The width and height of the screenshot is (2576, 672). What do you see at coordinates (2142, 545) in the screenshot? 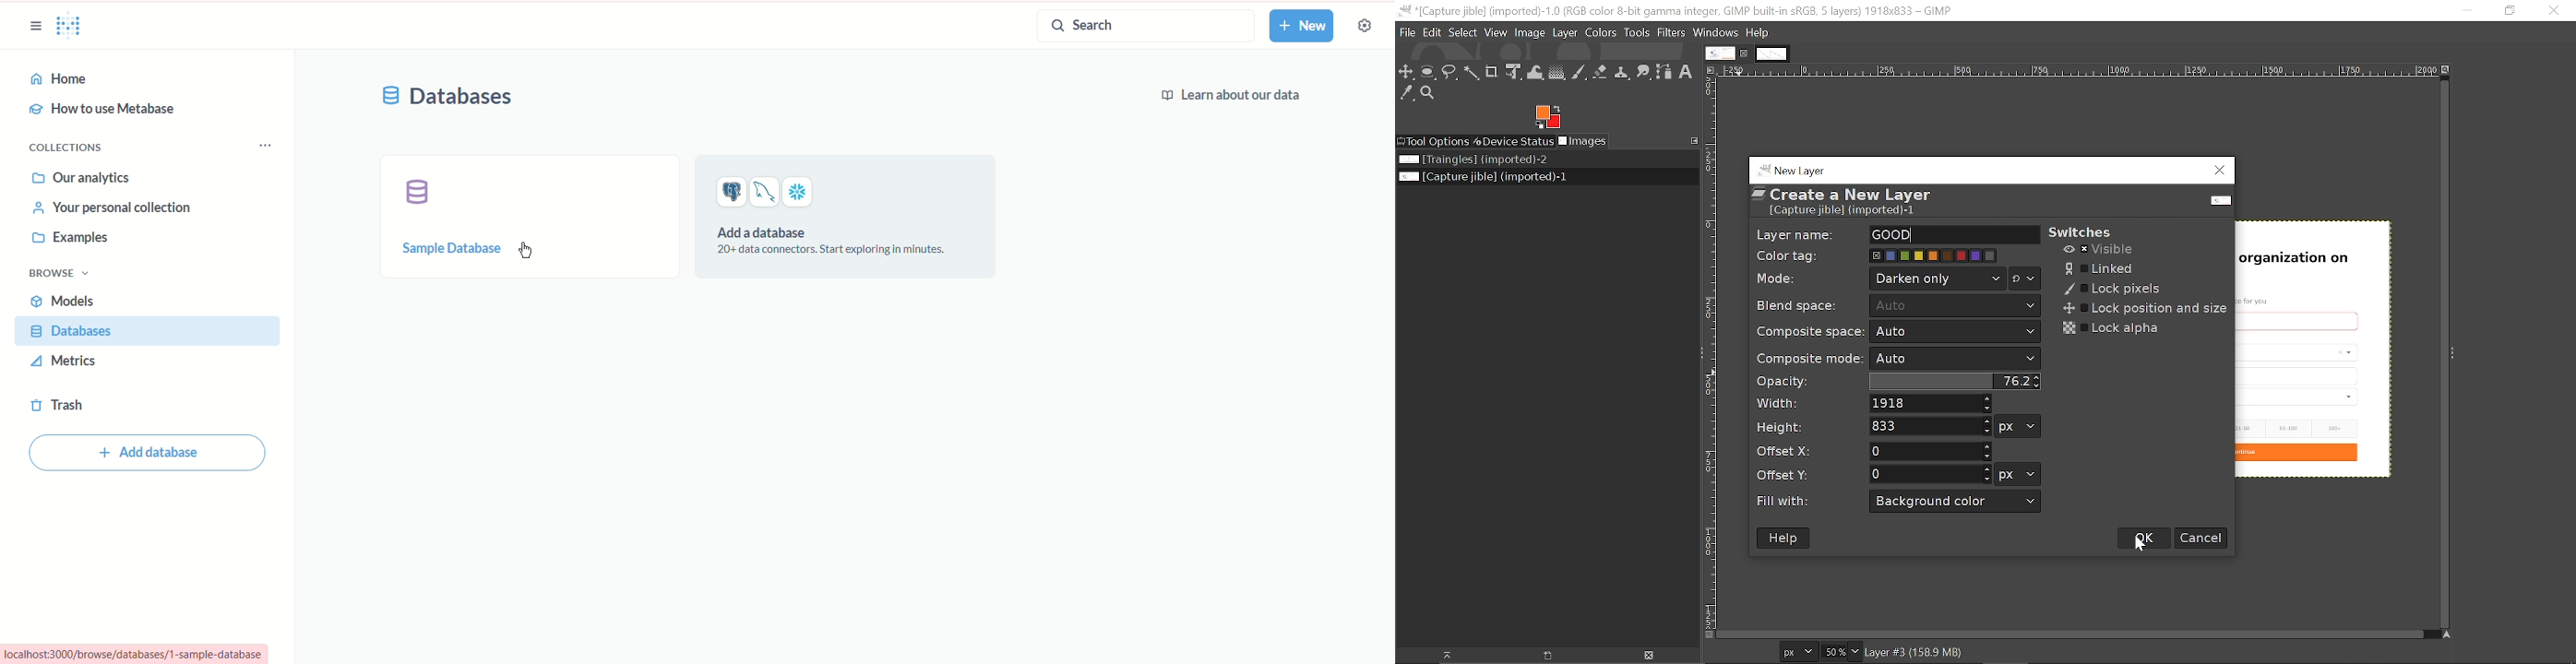
I see `cursor` at bounding box center [2142, 545].